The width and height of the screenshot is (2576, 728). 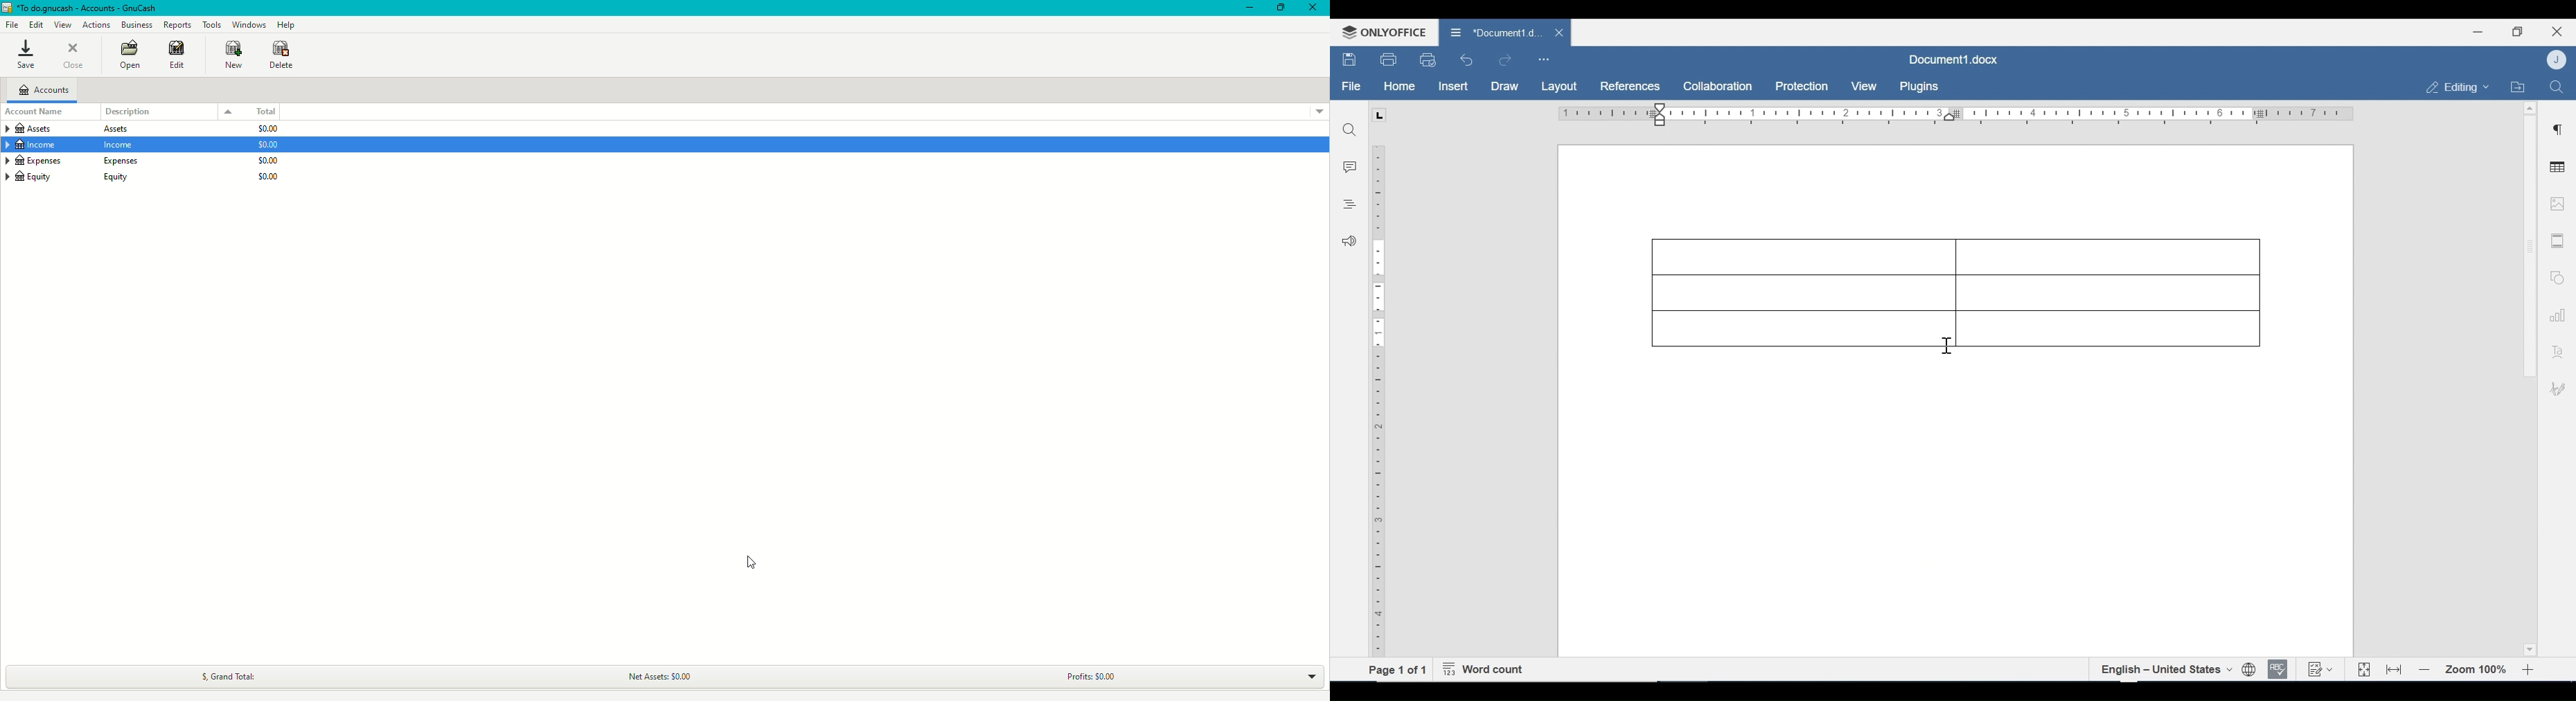 I want to click on New, so click(x=231, y=56).